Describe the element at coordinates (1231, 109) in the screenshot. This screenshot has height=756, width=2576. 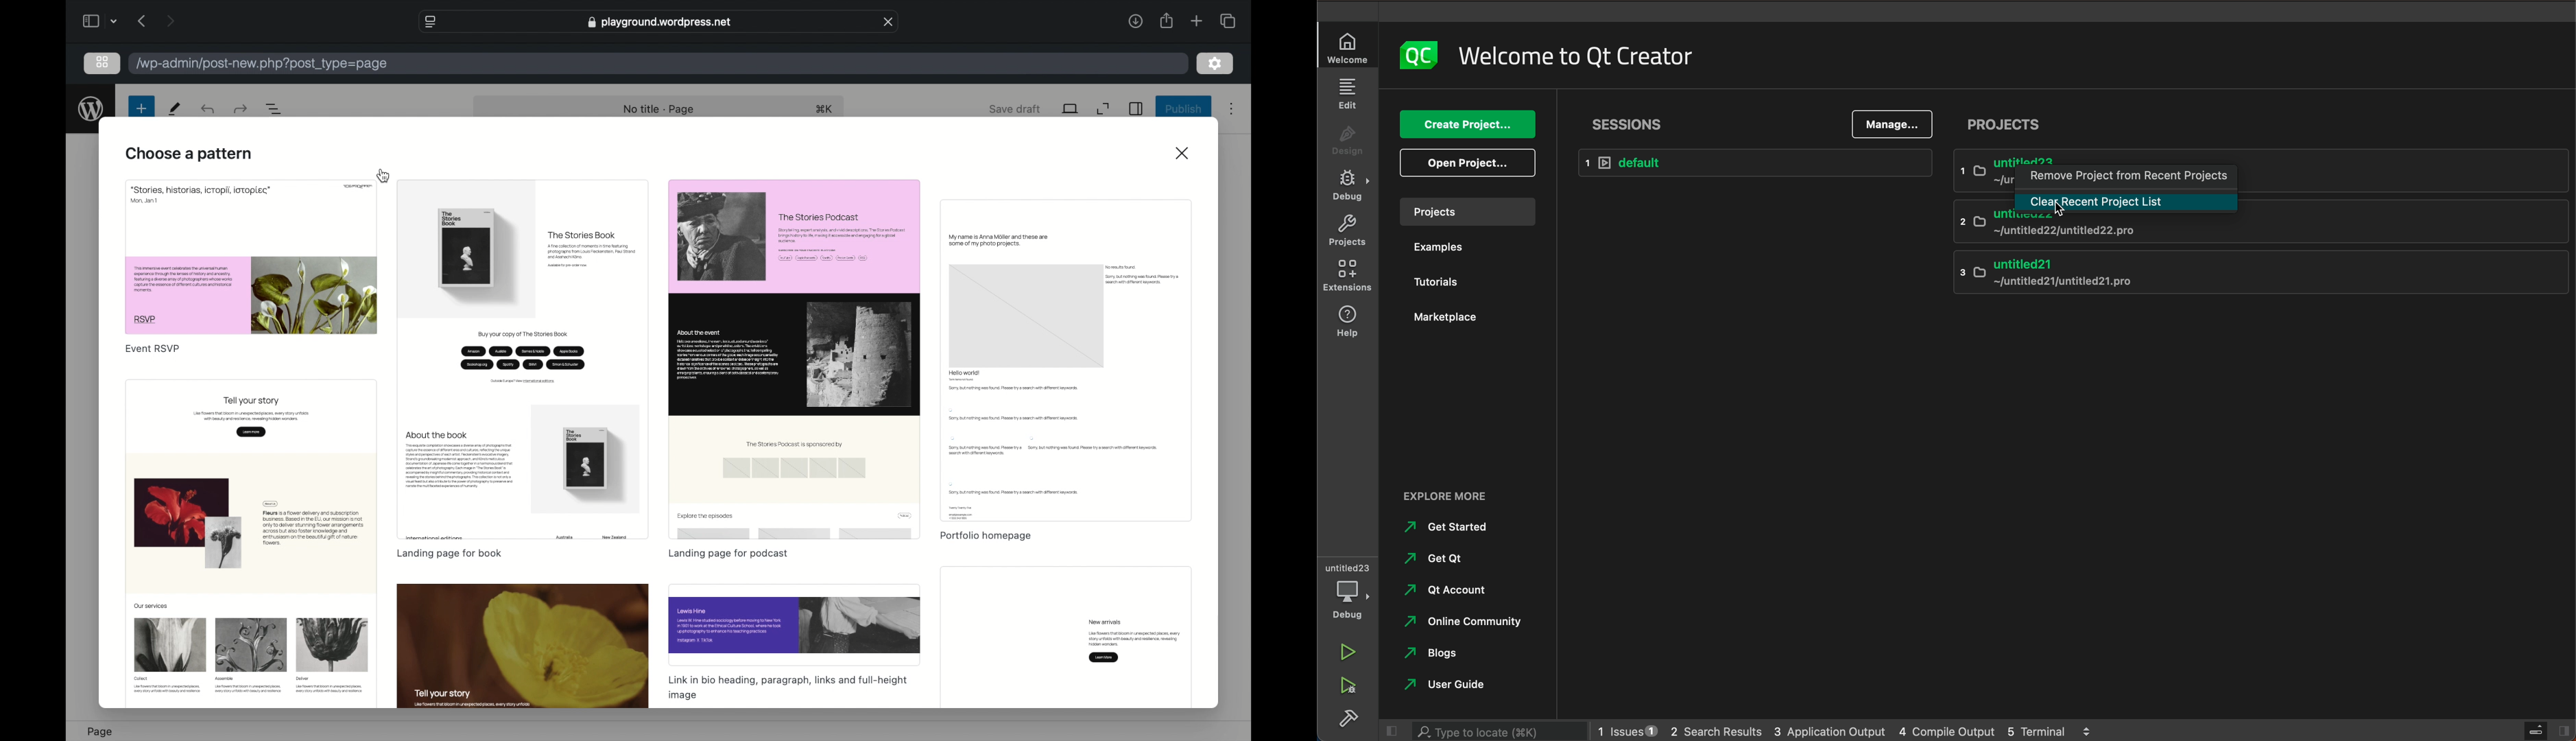
I see `more options` at that location.